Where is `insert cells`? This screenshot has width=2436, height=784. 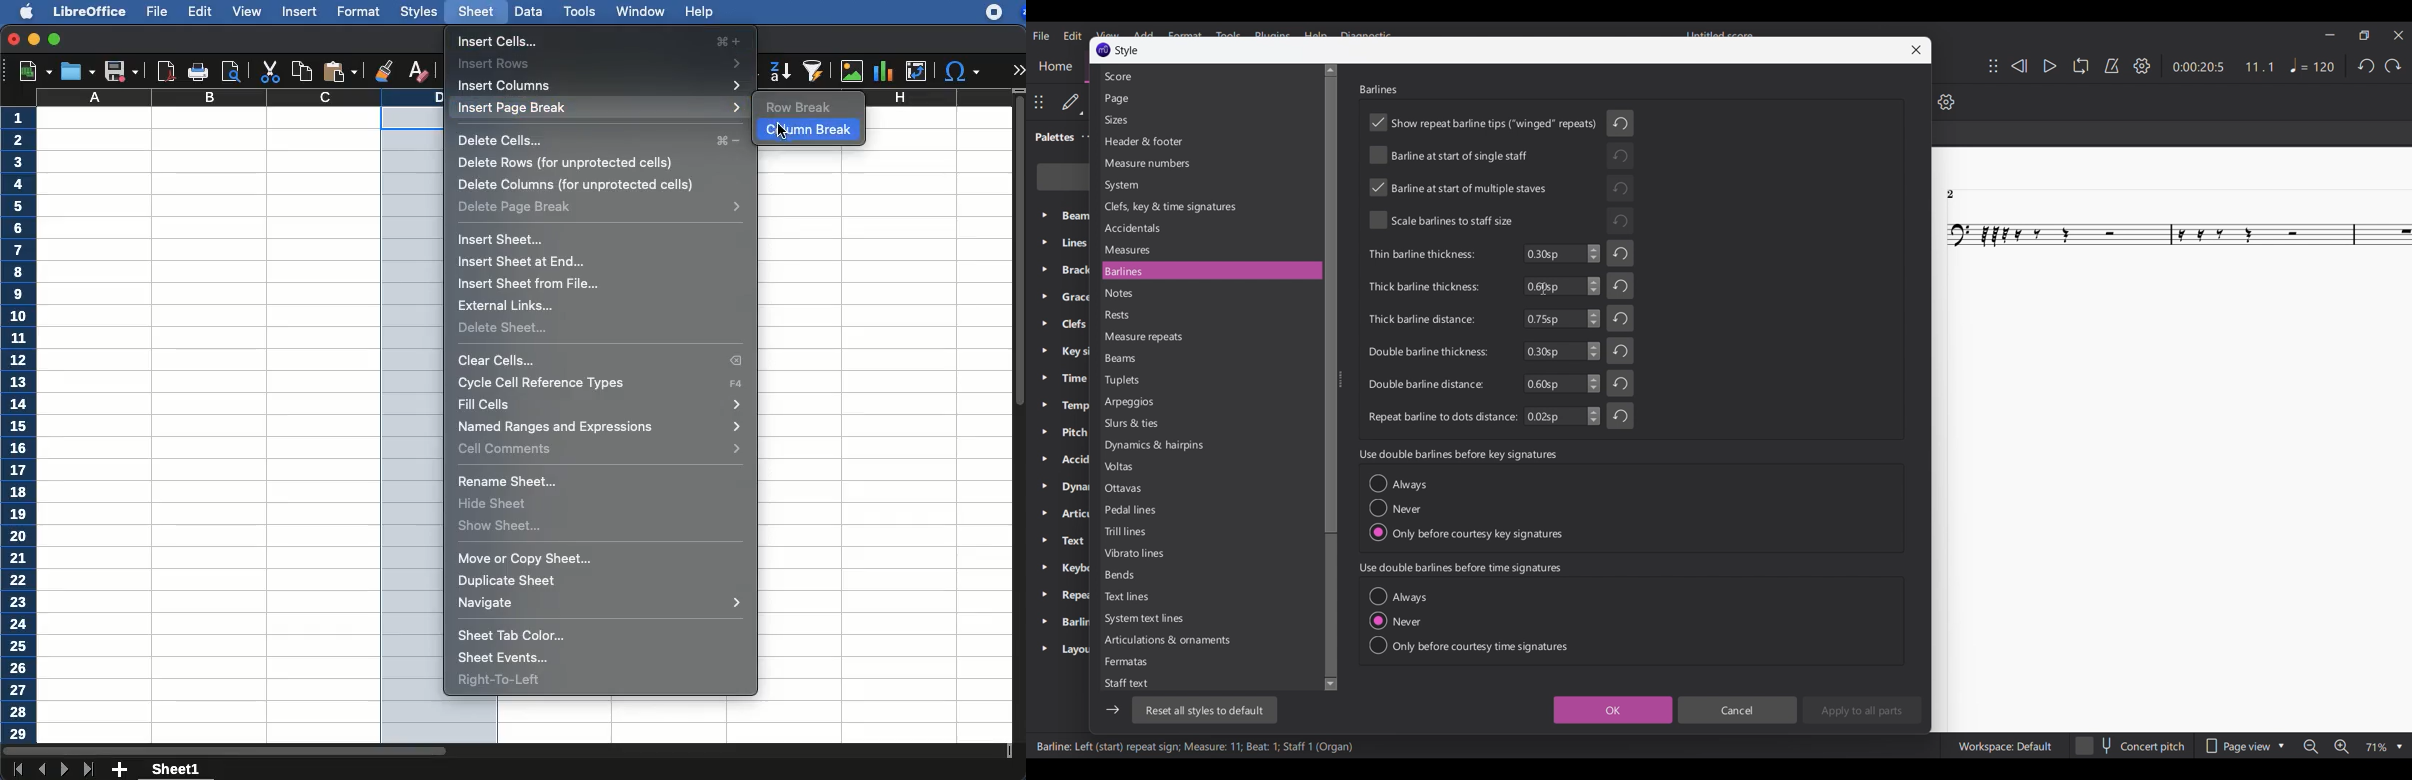 insert cells is located at coordinates (599, 41).